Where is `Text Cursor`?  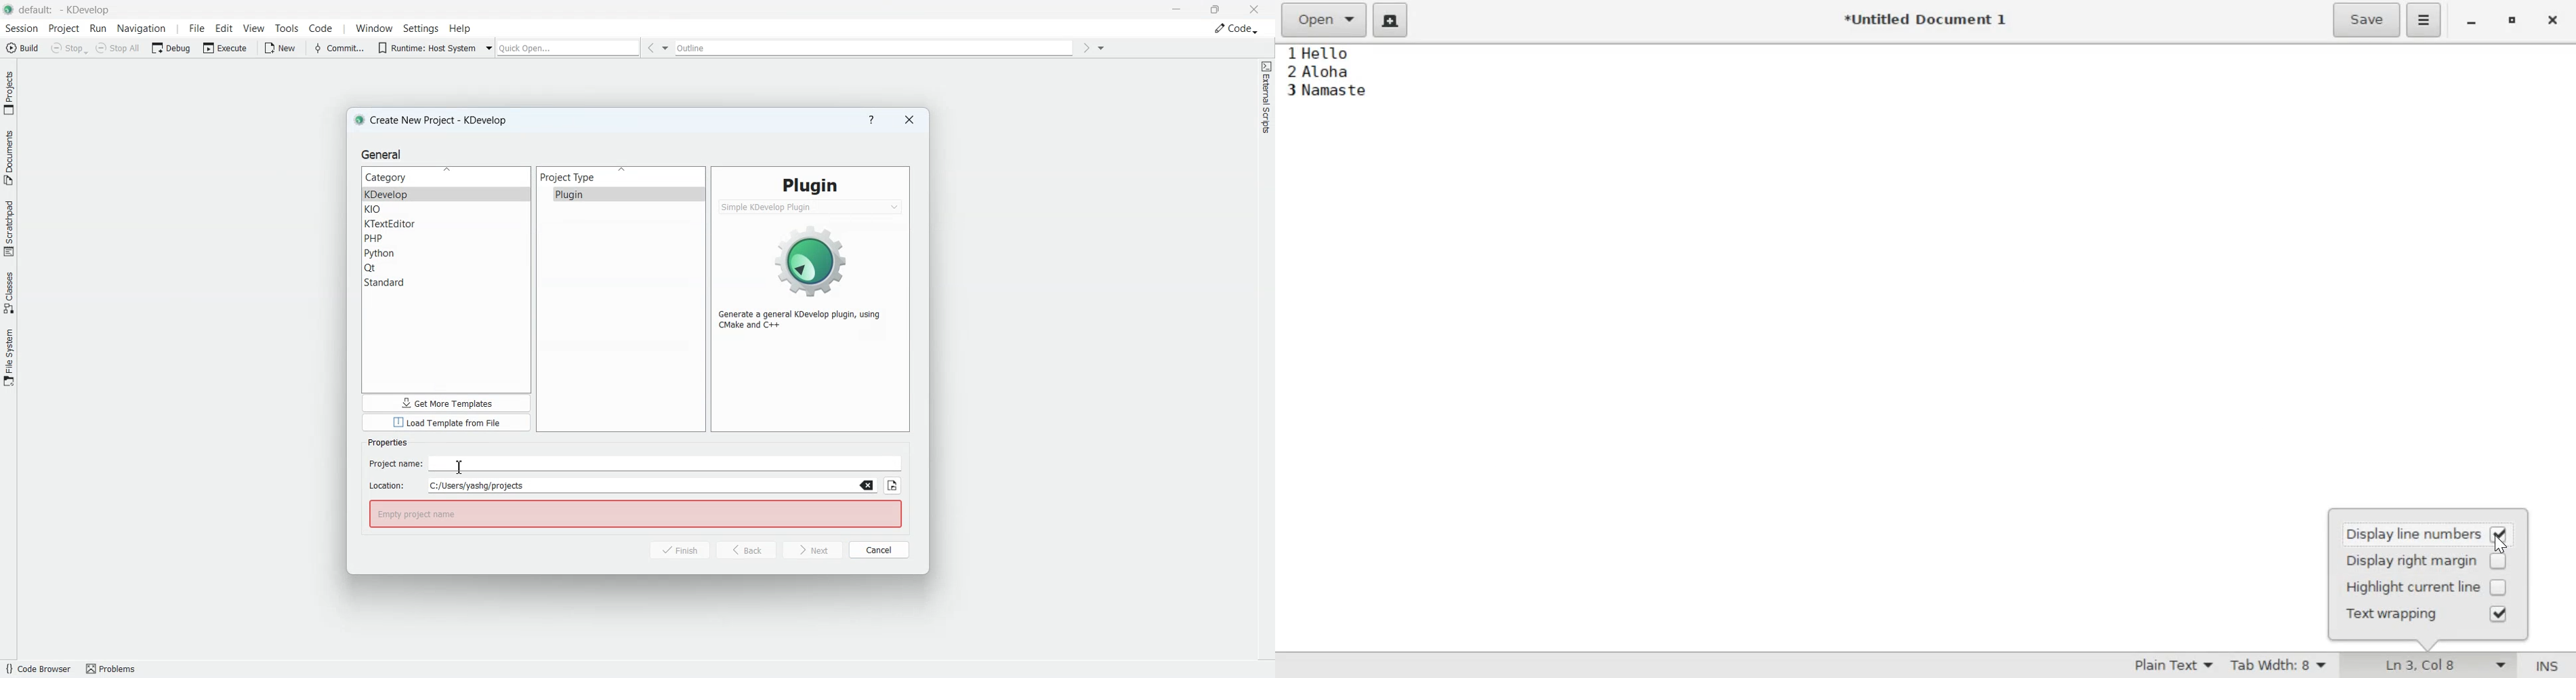 Text Cursor is located at coordinates (463, 463).